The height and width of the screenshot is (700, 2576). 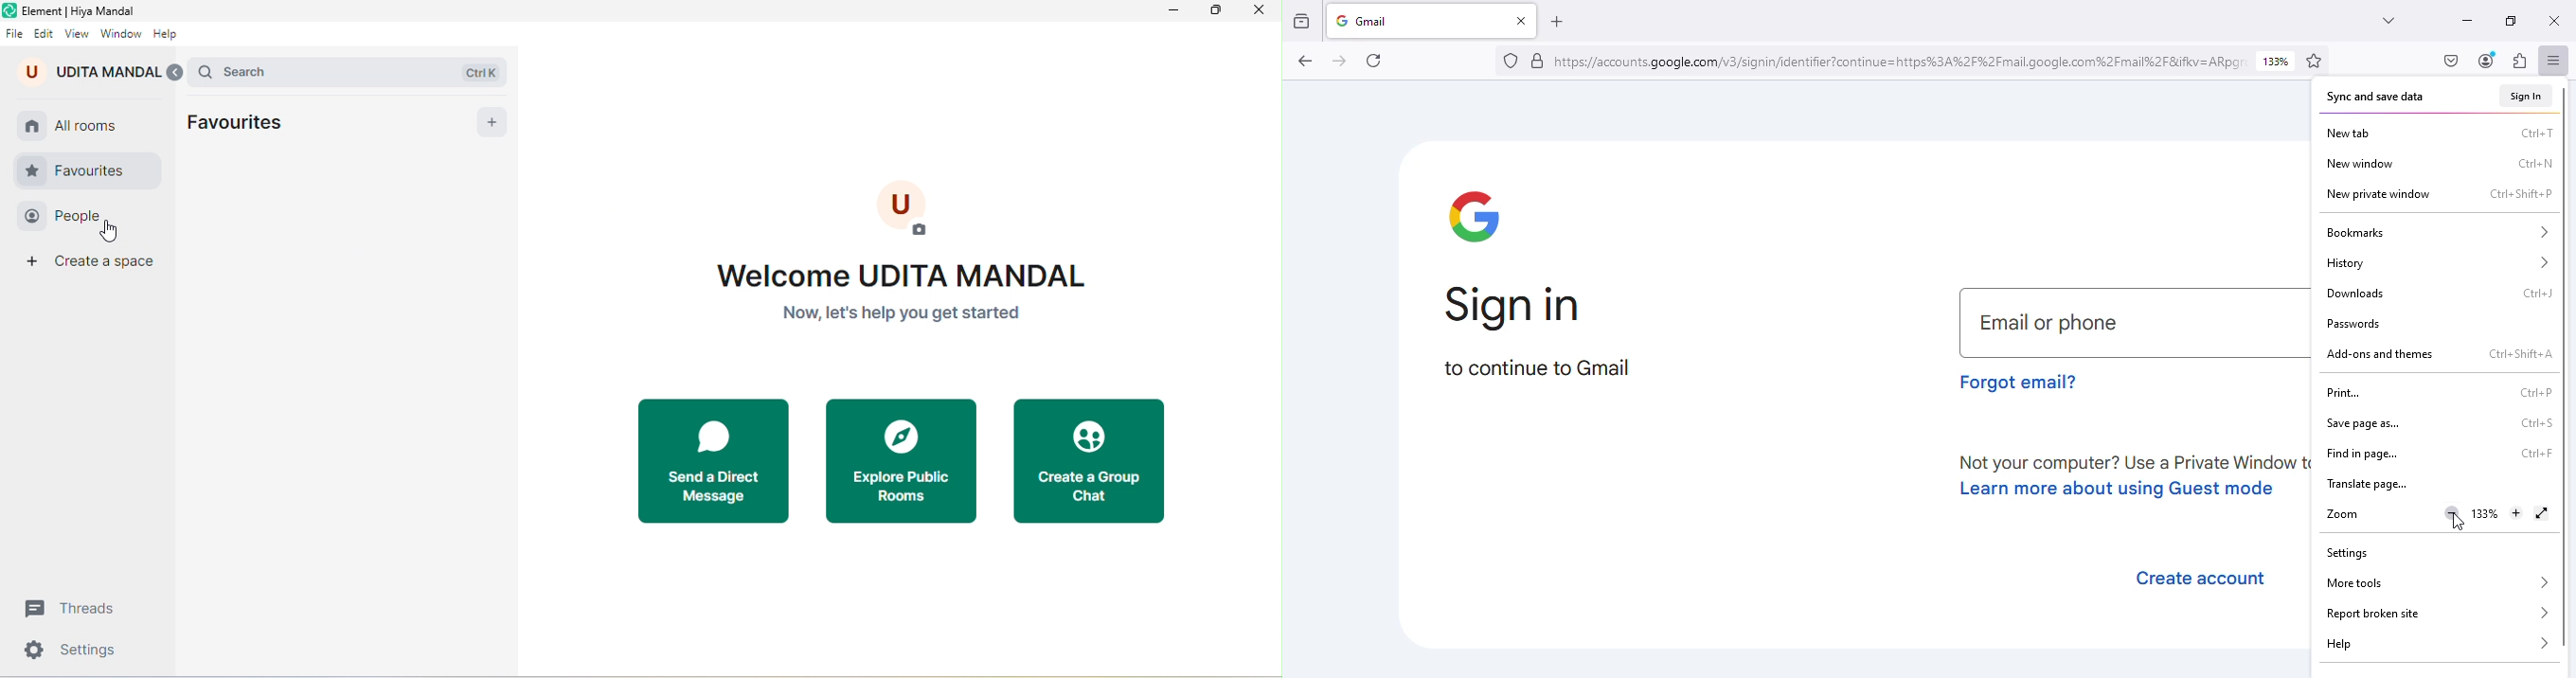 What do you see at coordinates (2519, 355) in the screenshot?
I see `shortcut for add-ons and themes` at bounding box center [2519, 355].